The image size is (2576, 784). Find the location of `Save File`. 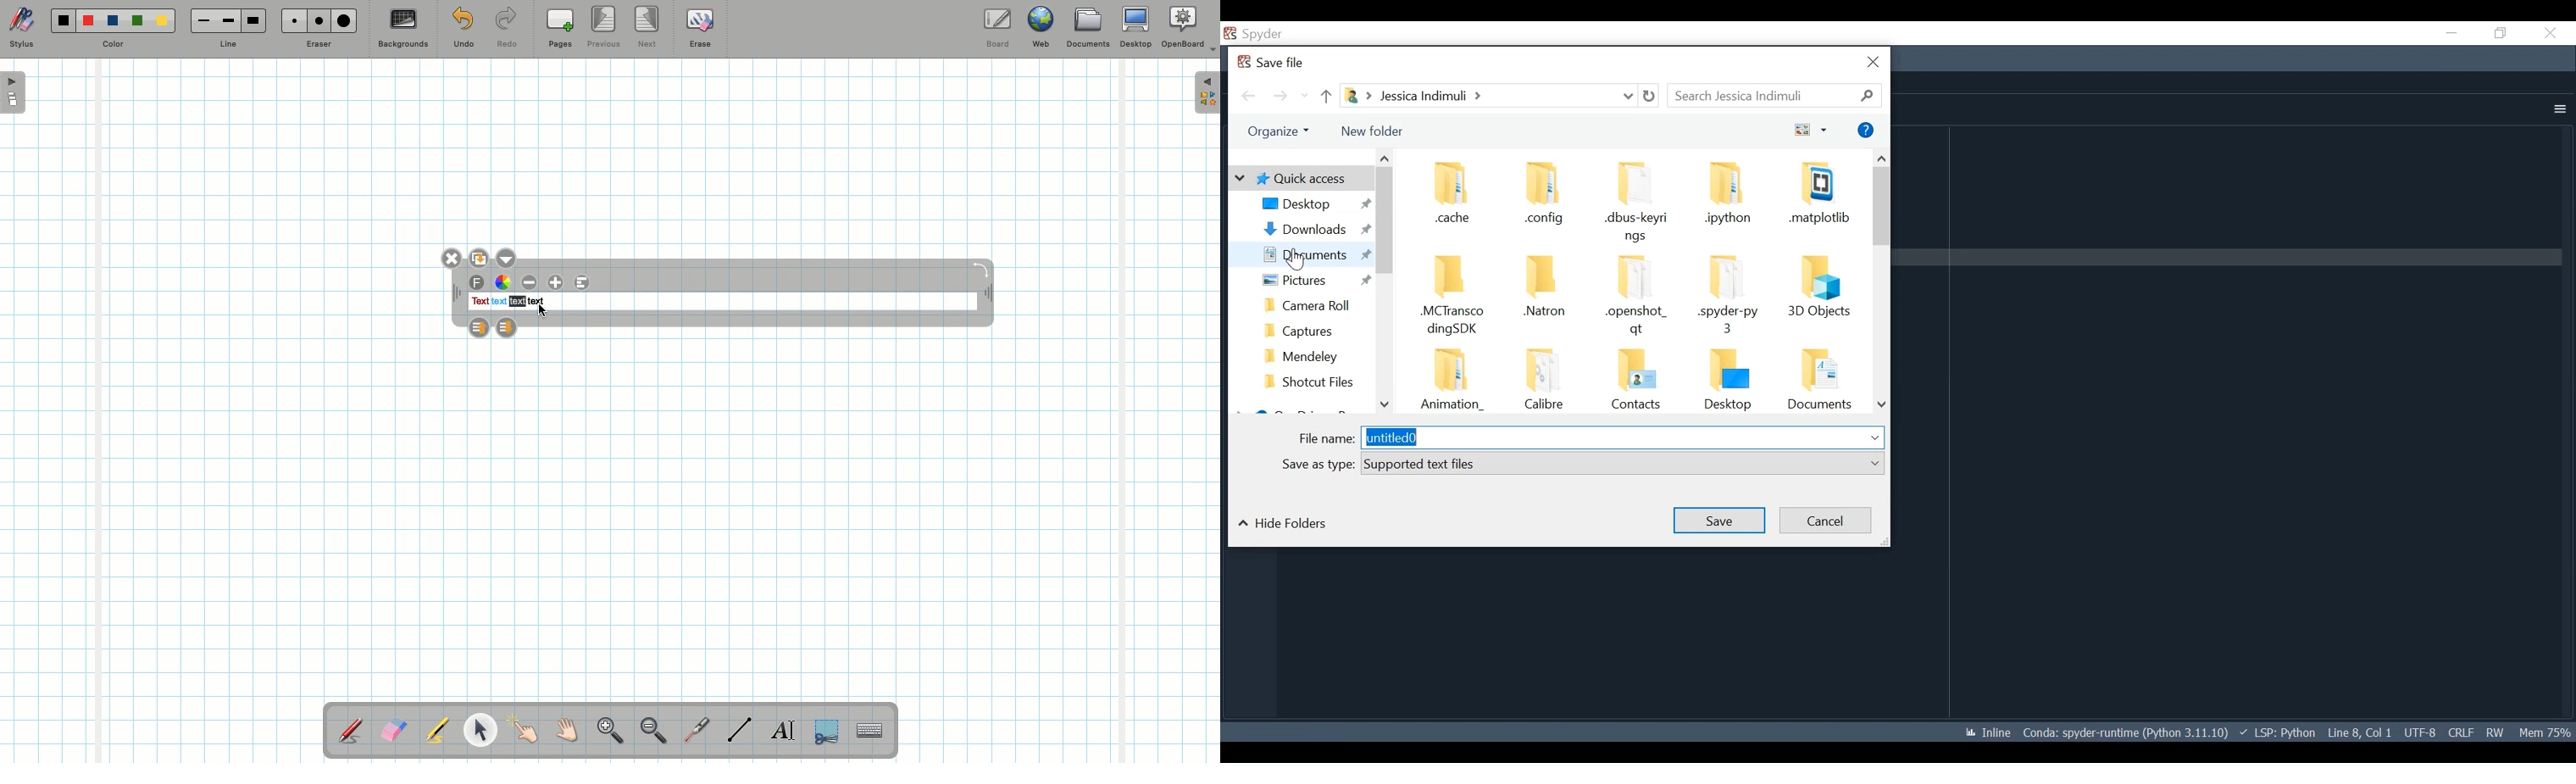

Save File is located at coordinates (1273, 62).